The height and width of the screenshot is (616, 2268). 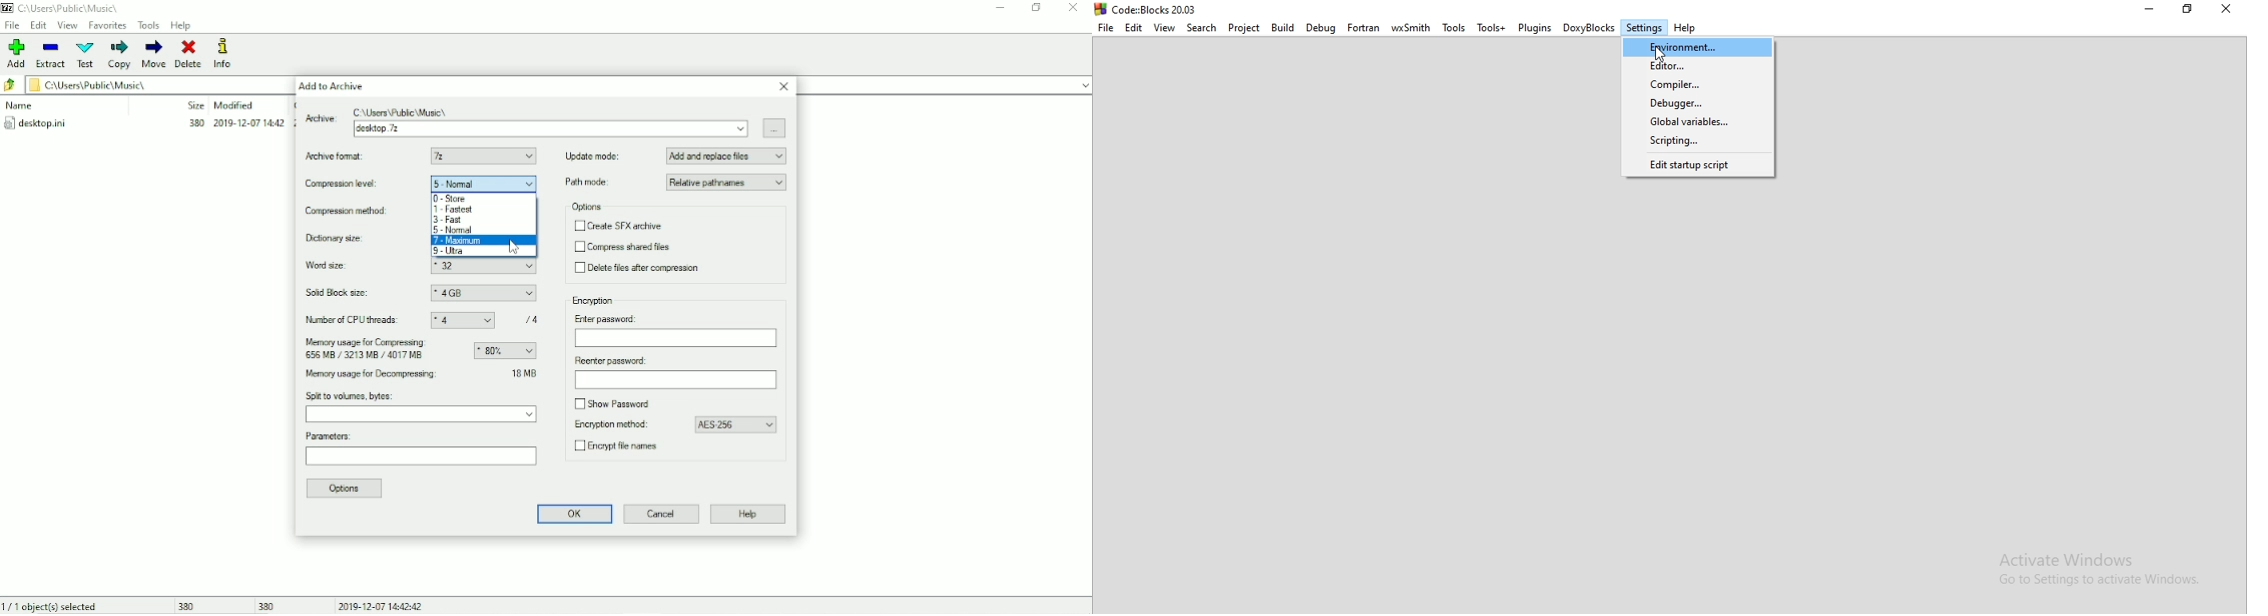 I want to click on Tools, so click(x=149, y=26).